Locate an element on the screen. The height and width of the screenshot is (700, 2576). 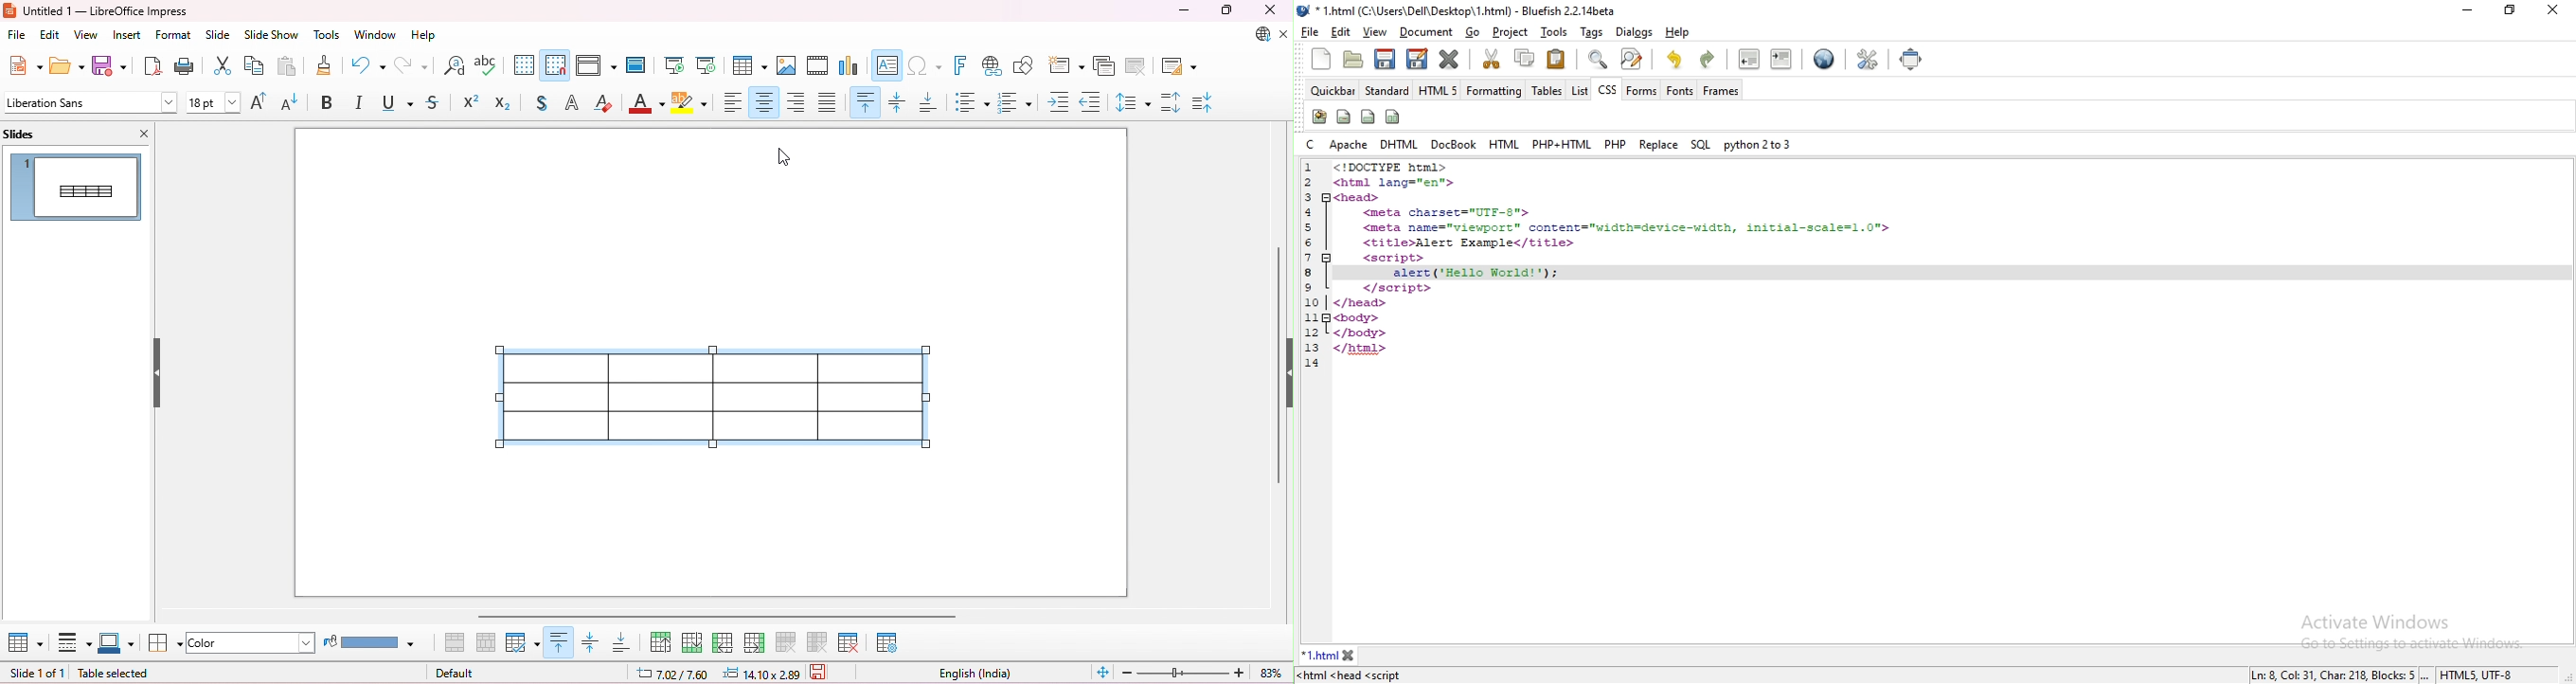
border is located at coordinates (163, 643).